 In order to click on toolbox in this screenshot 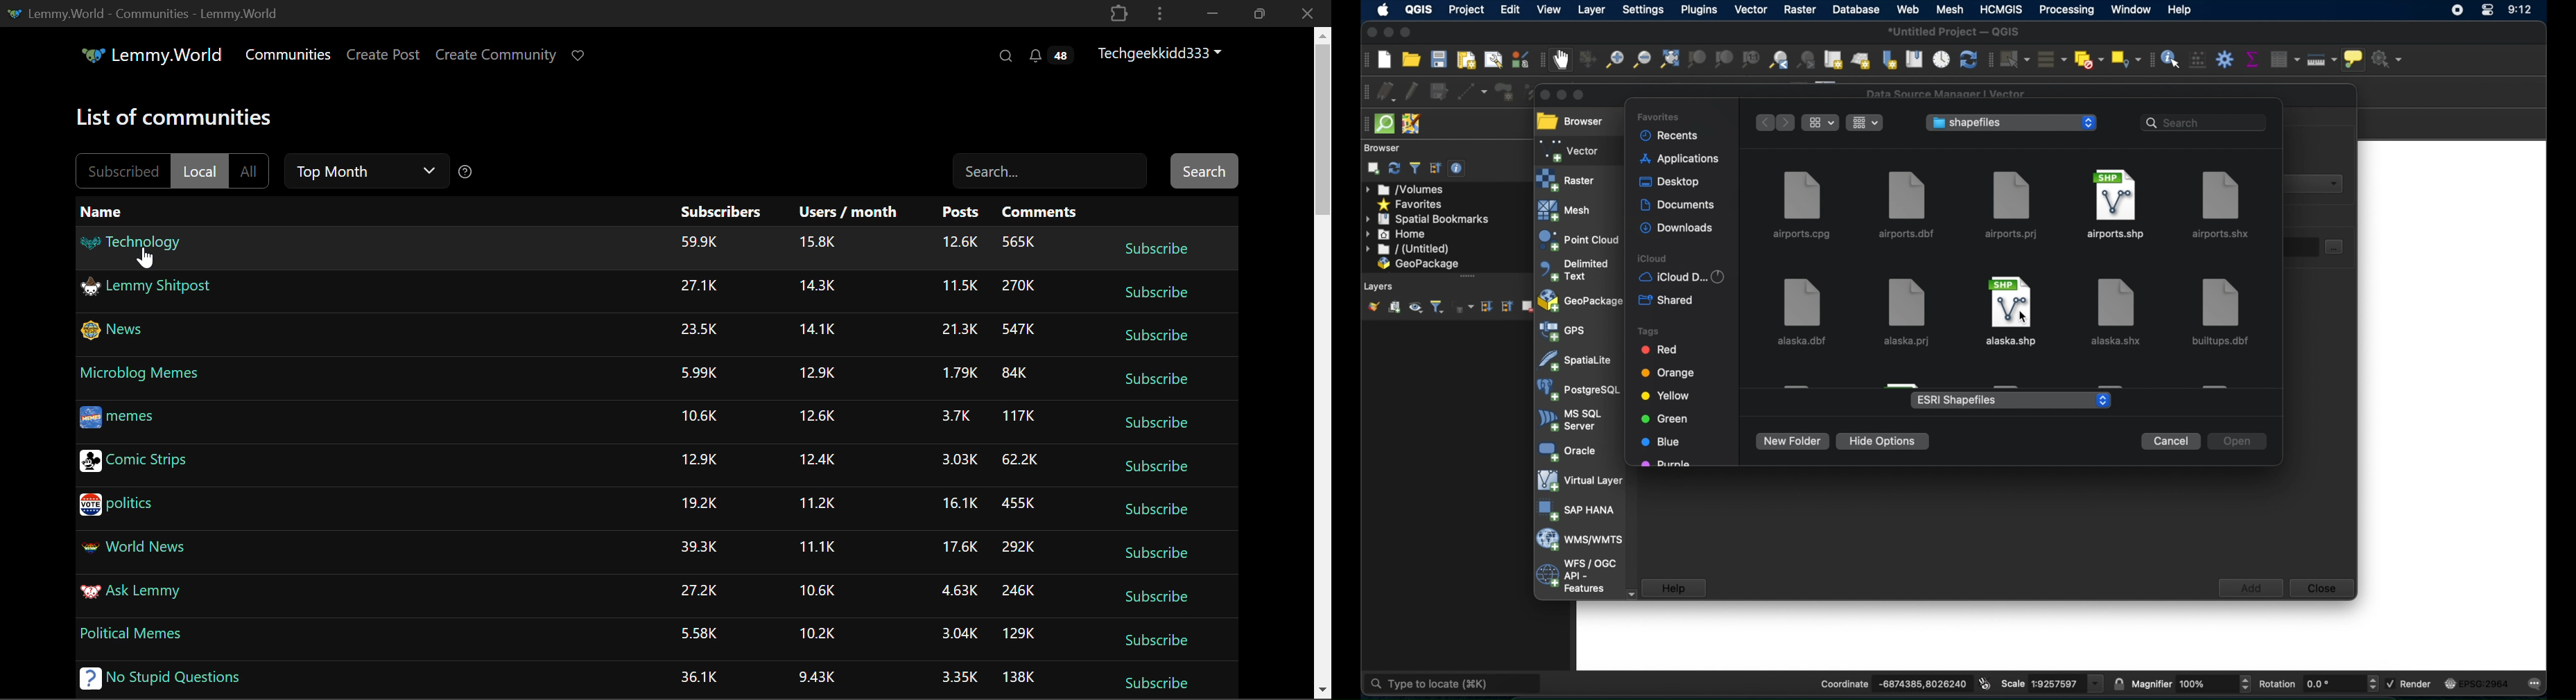, I will do `click(2225, 58)`.